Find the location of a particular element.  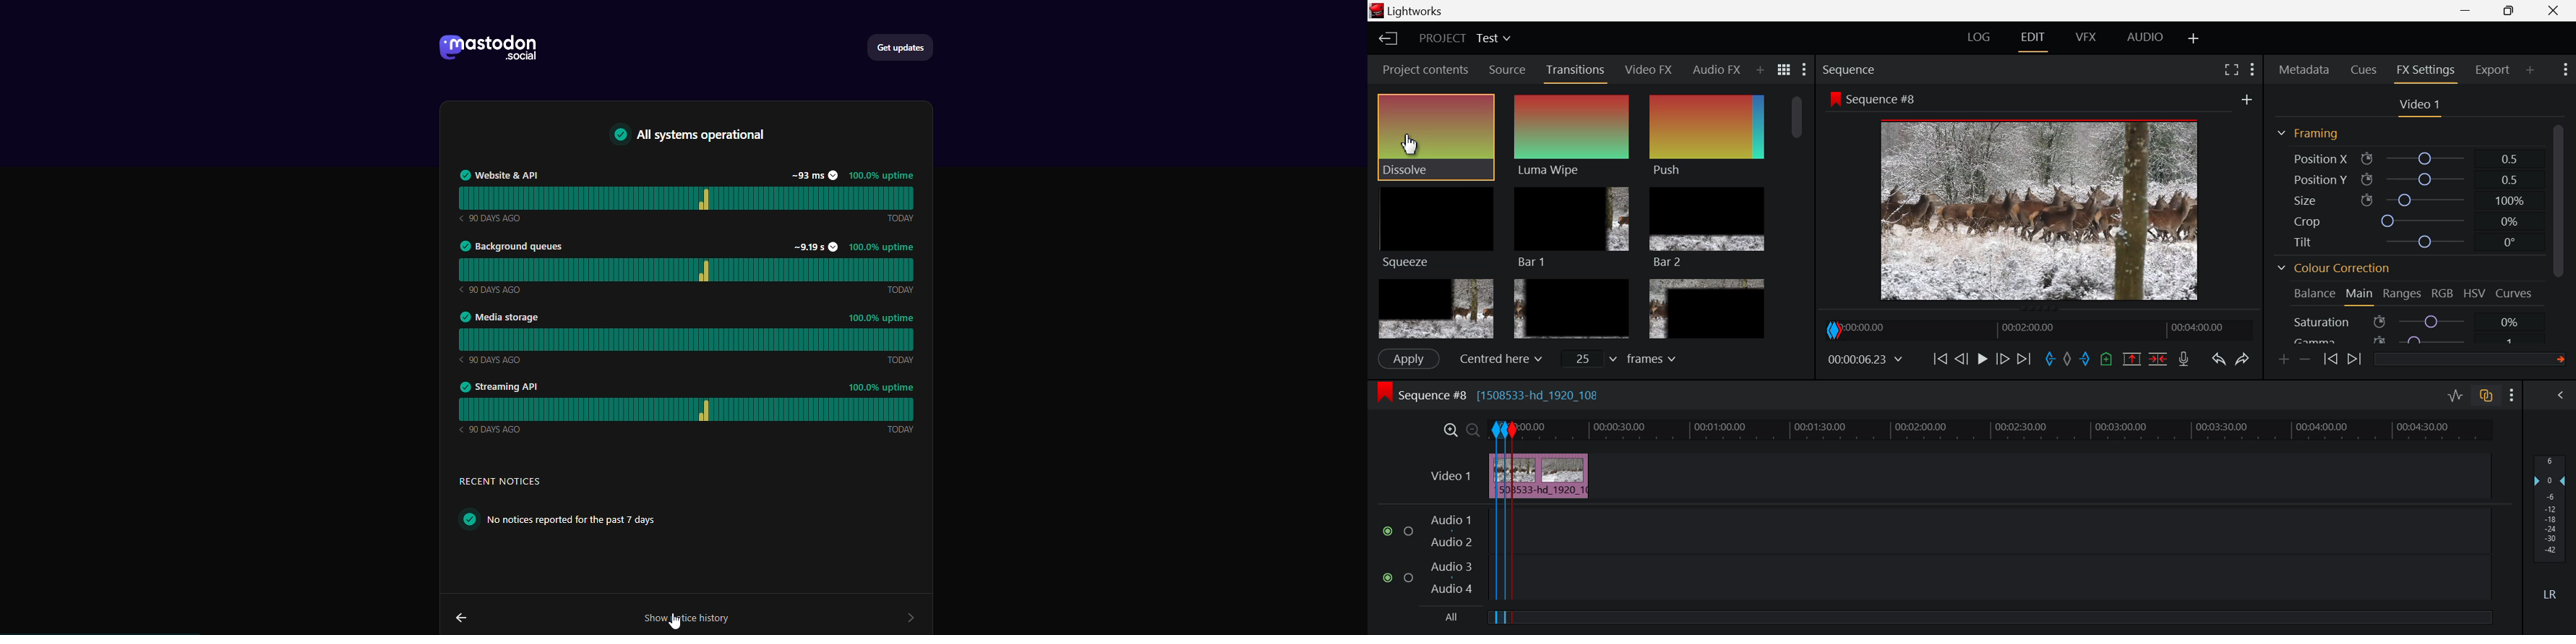

Balance is located at coordinates (2315, 294).